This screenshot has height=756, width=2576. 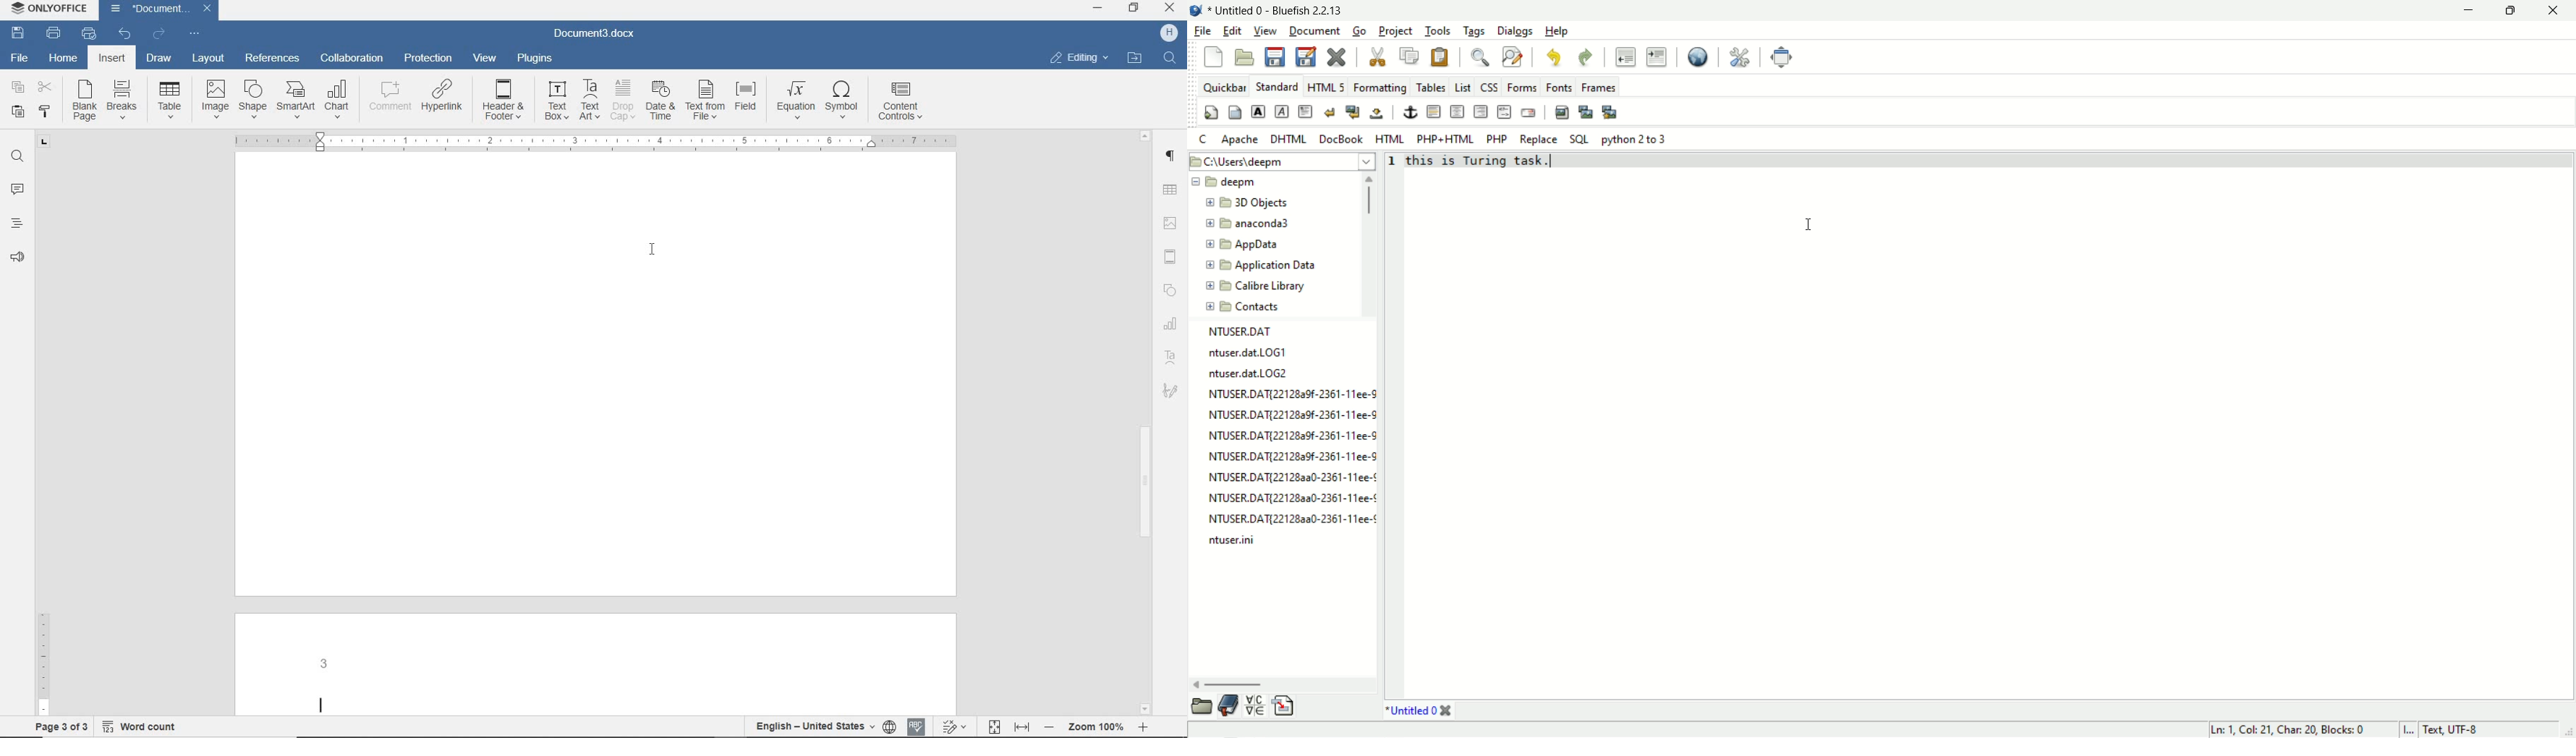 What do you see at coordinates (1228, 705) in the screenshot?
I see `bookmark` at bounding box center [1228, 705].